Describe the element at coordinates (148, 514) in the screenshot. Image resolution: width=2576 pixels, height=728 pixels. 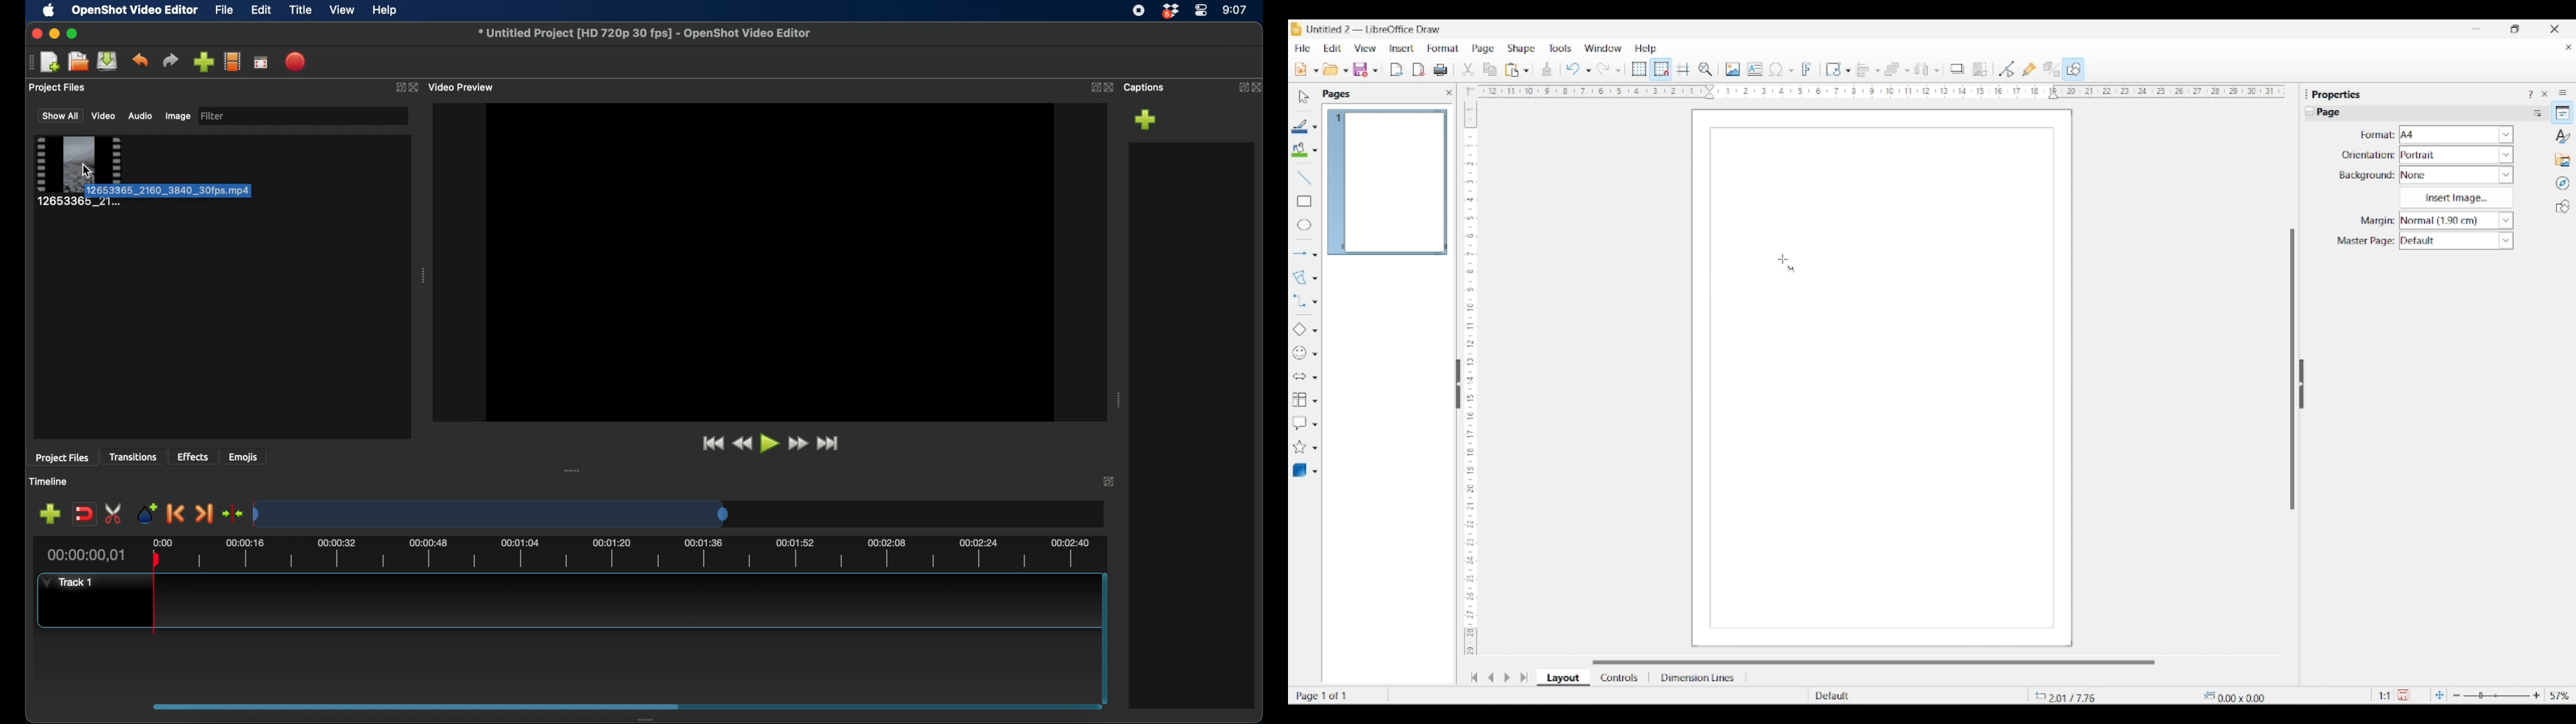
I see `add marker` at that location.